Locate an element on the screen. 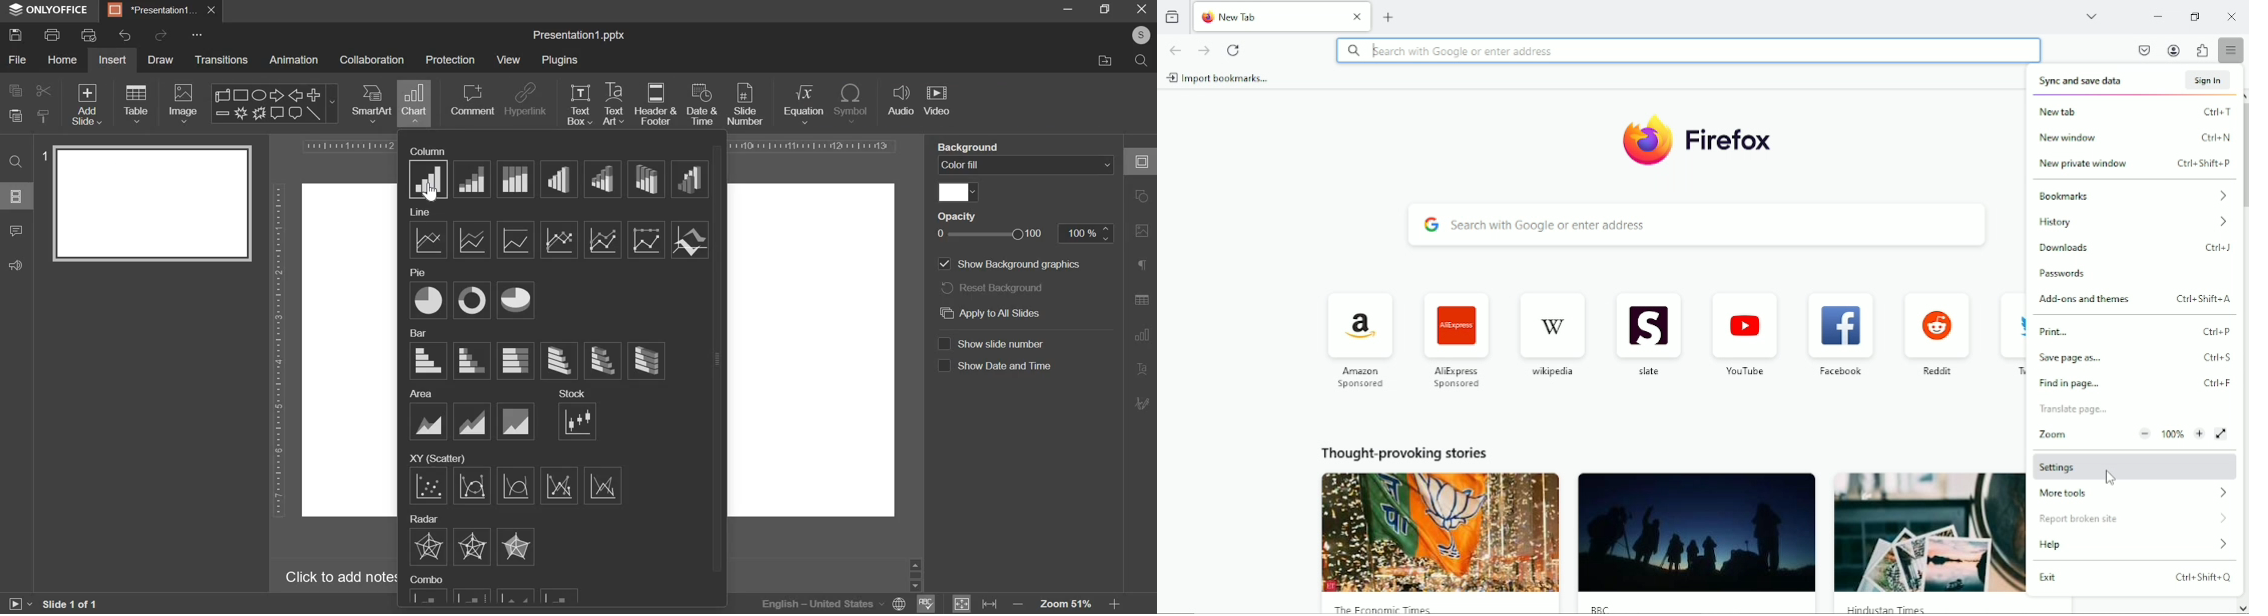  New window Ctrl+N is located at coordinates (2130, 138).